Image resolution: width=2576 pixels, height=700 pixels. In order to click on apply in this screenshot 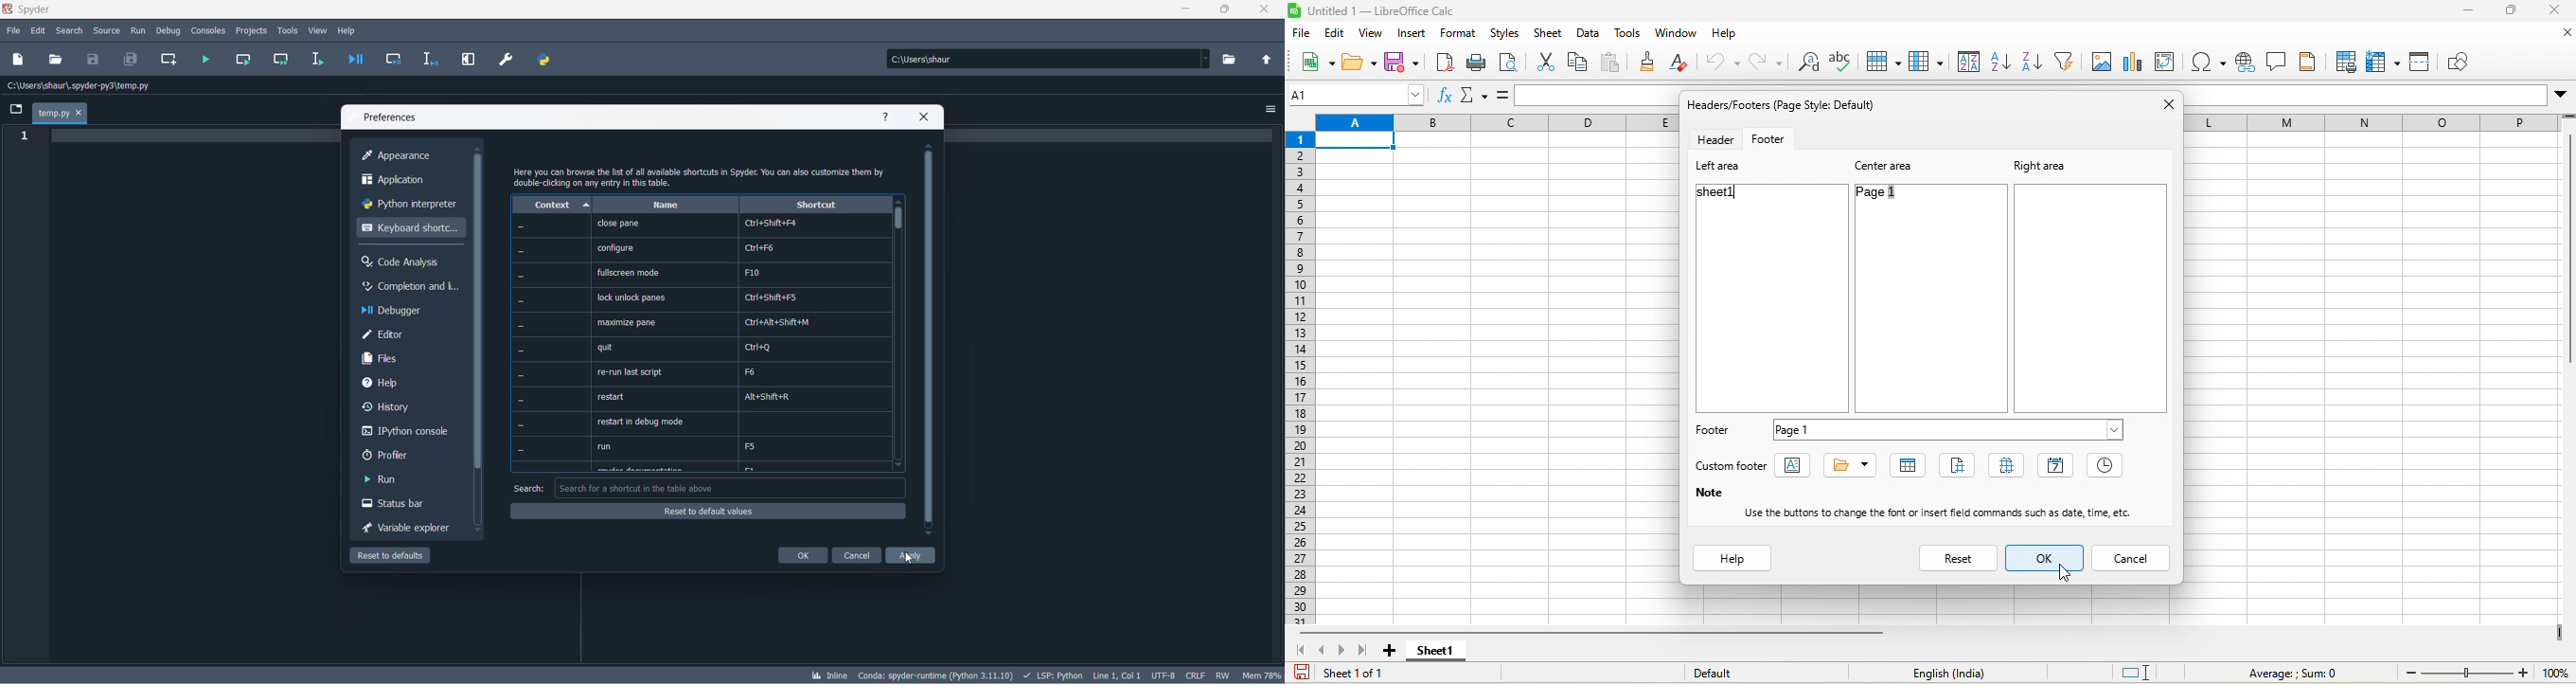, I will do `click(911, 557)`.